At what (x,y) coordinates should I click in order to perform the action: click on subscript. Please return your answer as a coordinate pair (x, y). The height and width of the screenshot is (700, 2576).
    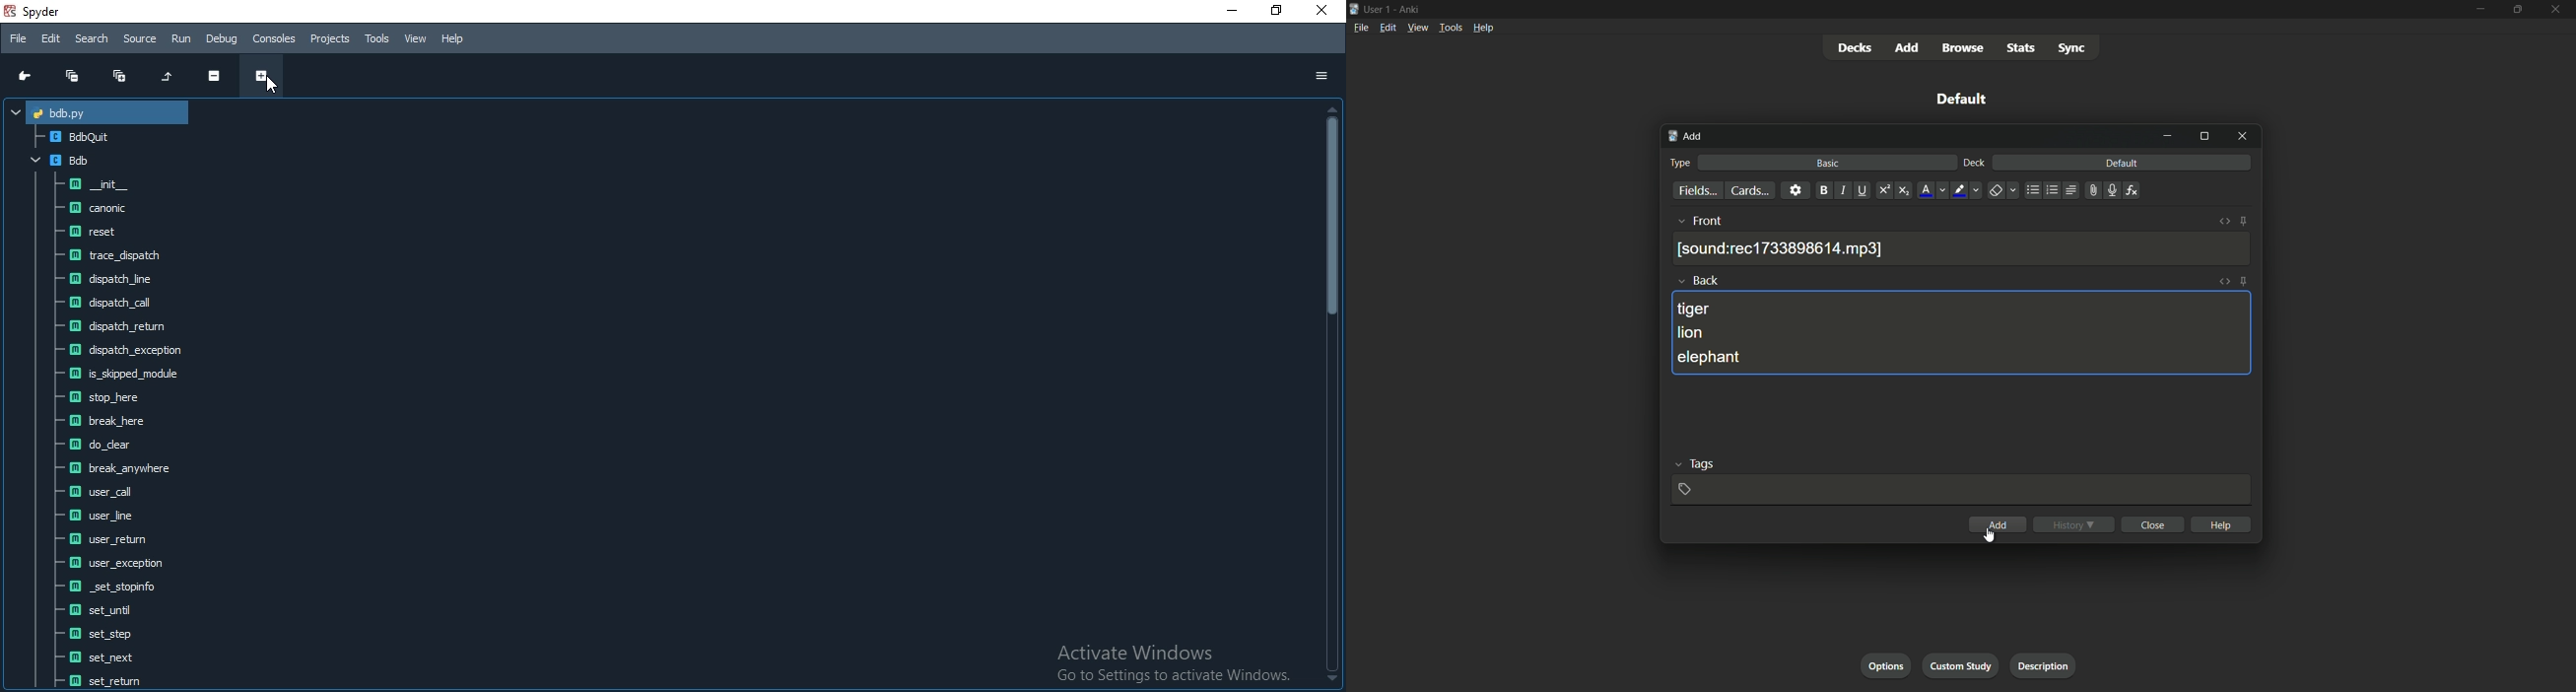
    Looking at the image, I should click on (1905, 190).